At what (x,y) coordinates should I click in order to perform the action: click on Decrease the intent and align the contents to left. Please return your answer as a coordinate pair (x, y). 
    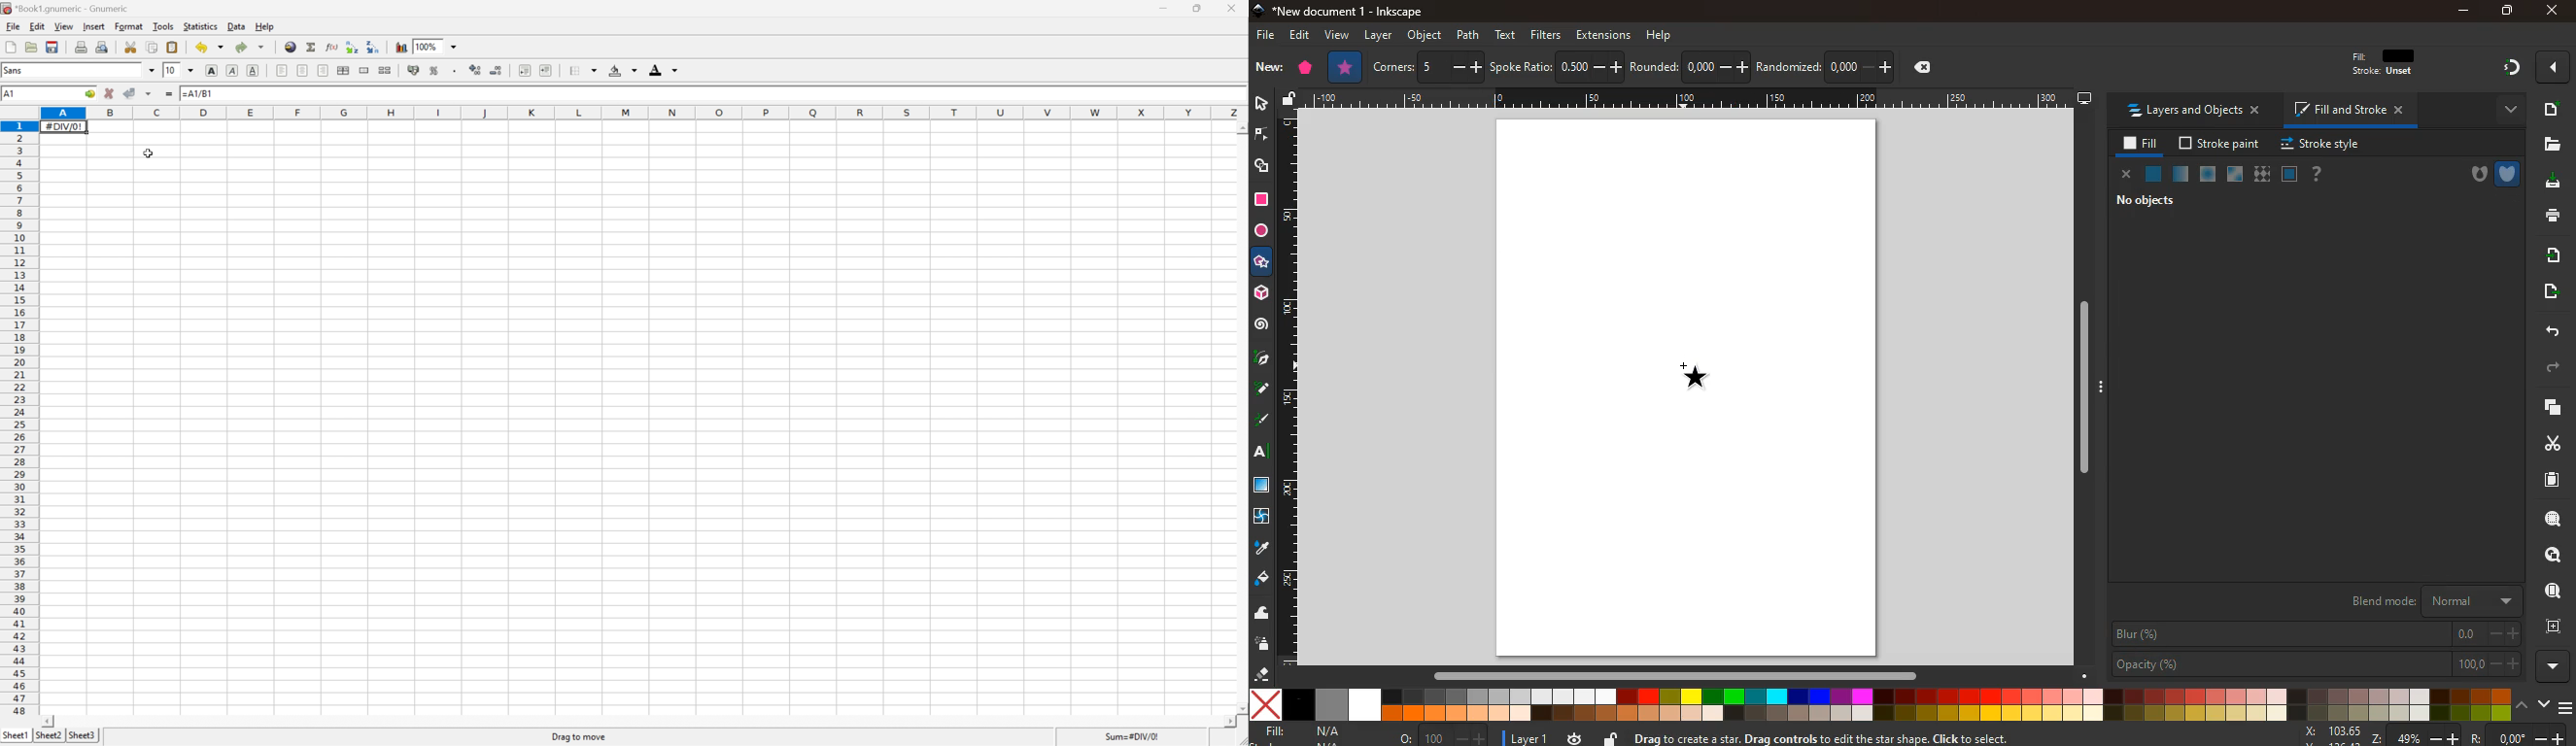
    Looking at the image, I should click on (527, 70).